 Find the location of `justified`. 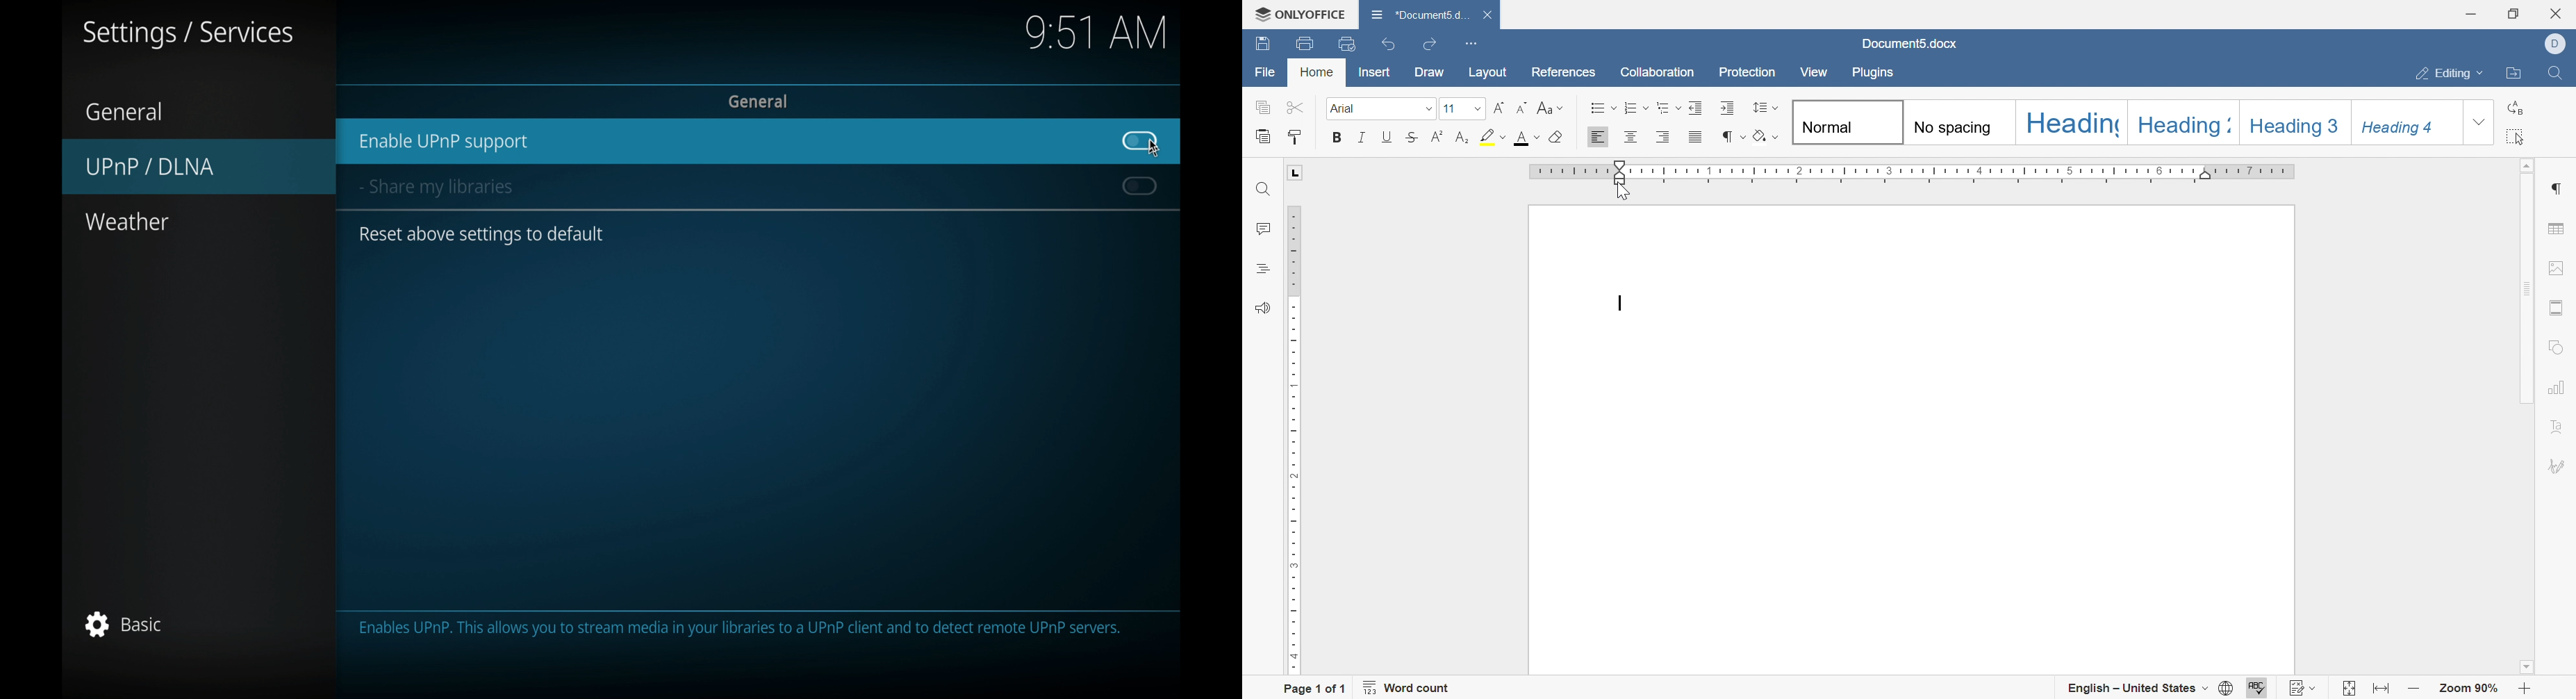

justified is located at coordinates (1694, 139).